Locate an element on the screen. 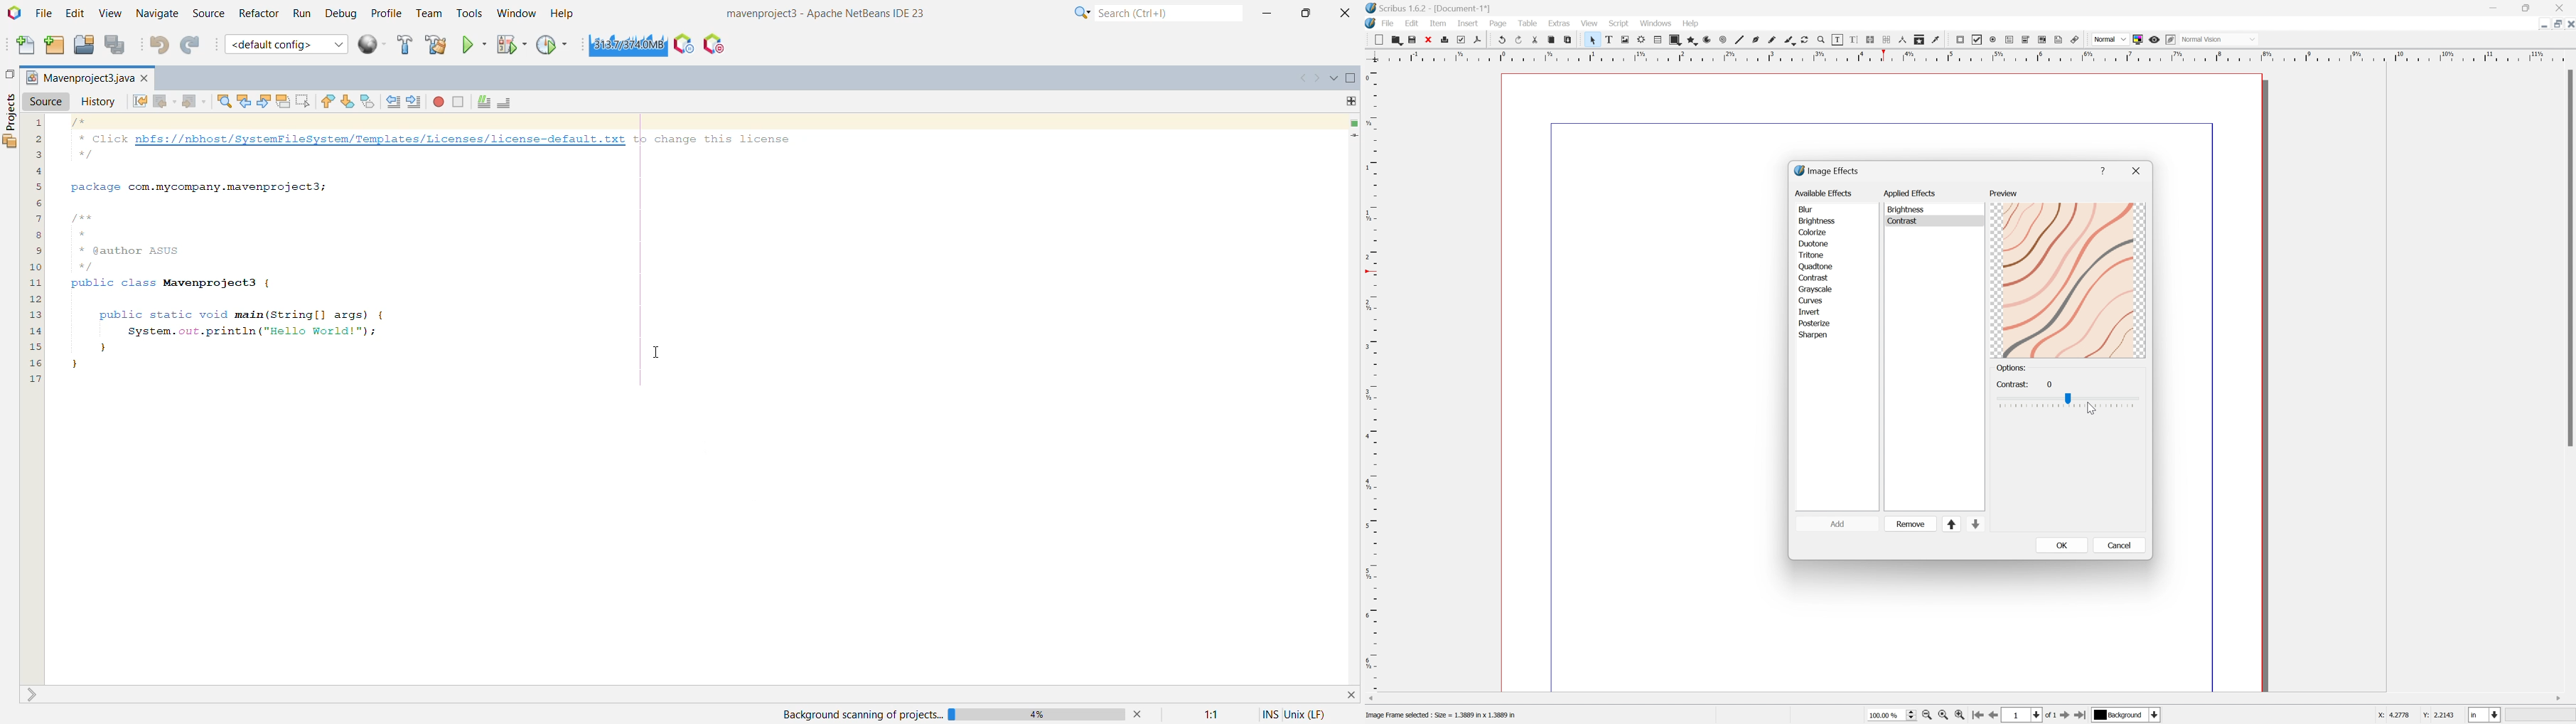  Help is located at coordinates (562, 14).